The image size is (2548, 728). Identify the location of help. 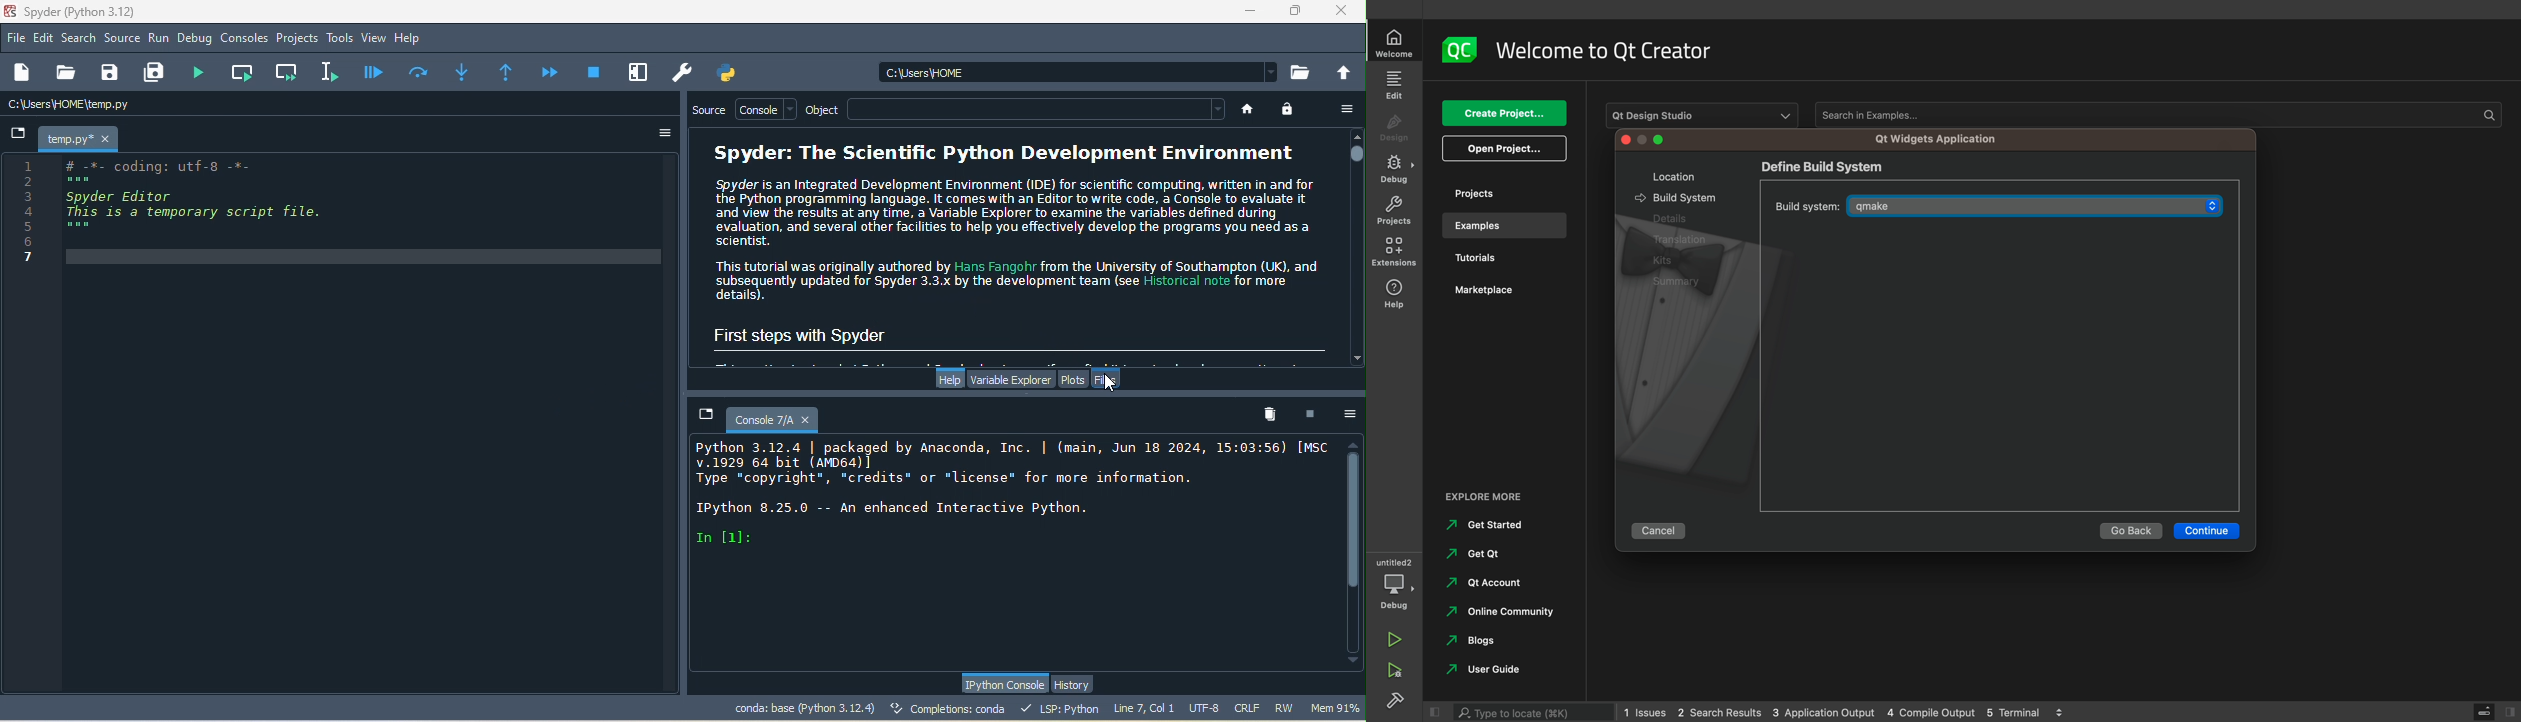
(948, 379).